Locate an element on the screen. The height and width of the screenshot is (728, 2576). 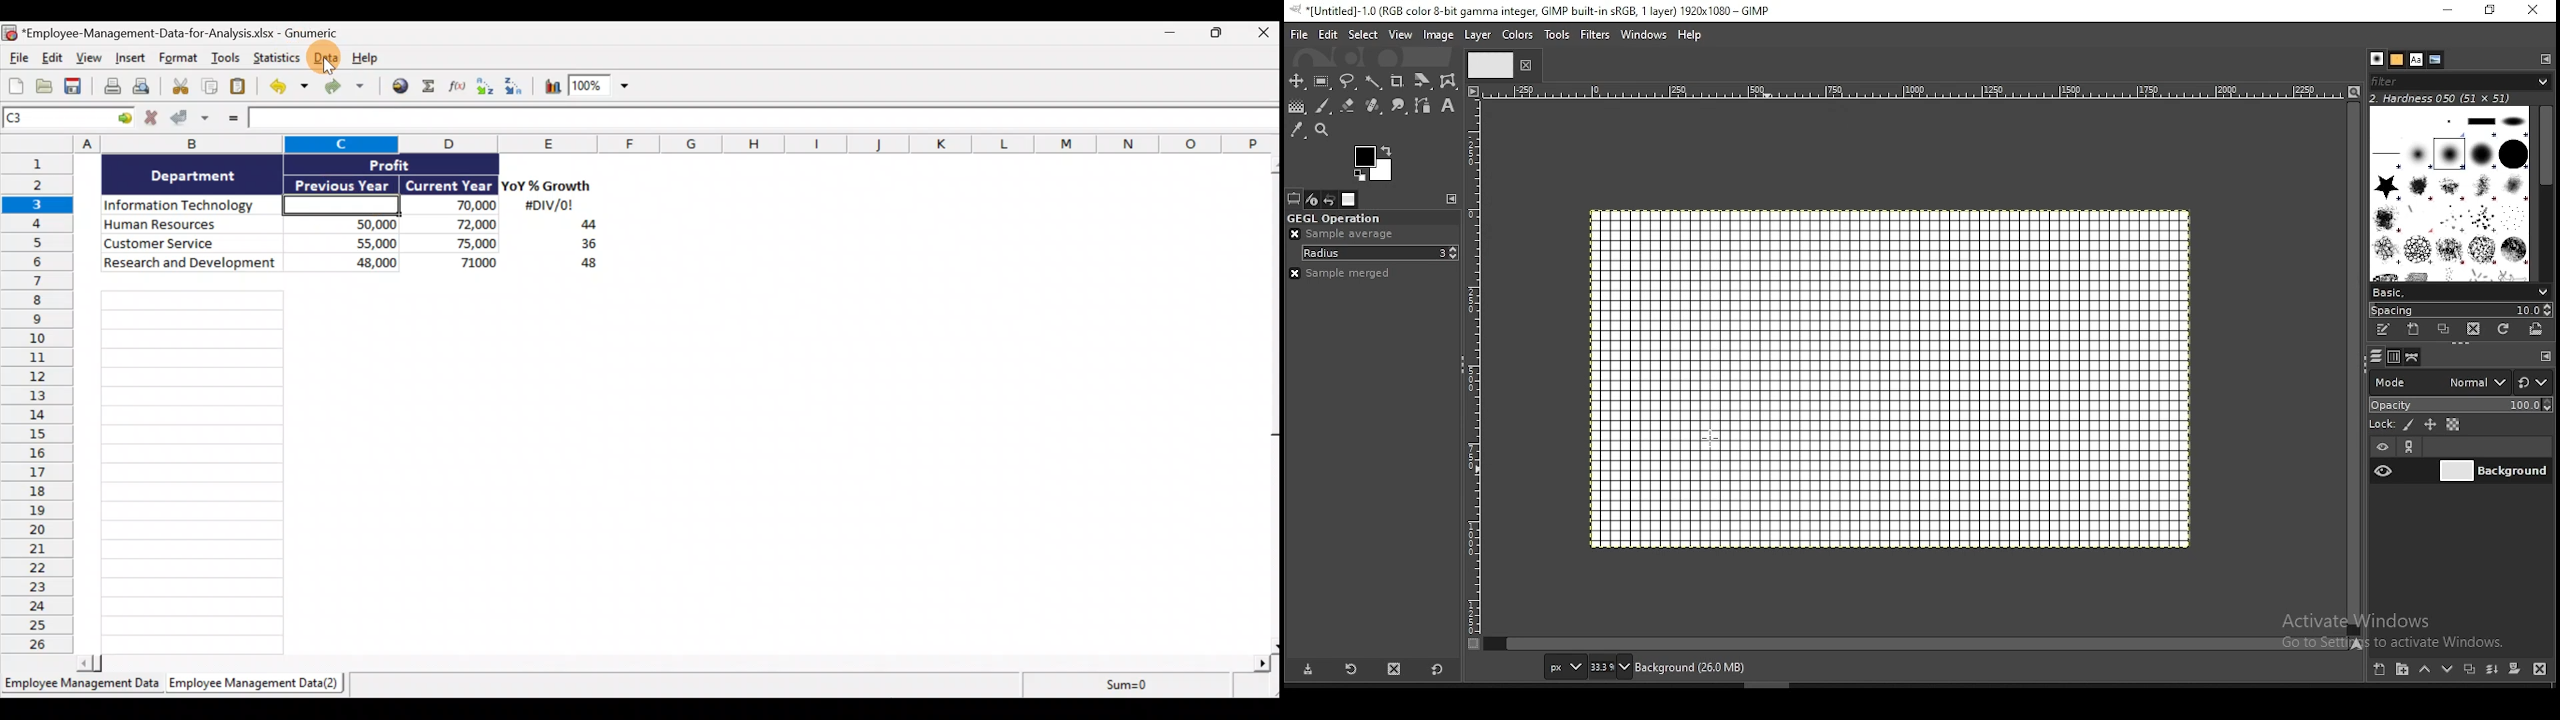
channels is located at coordinates (2396, 358).